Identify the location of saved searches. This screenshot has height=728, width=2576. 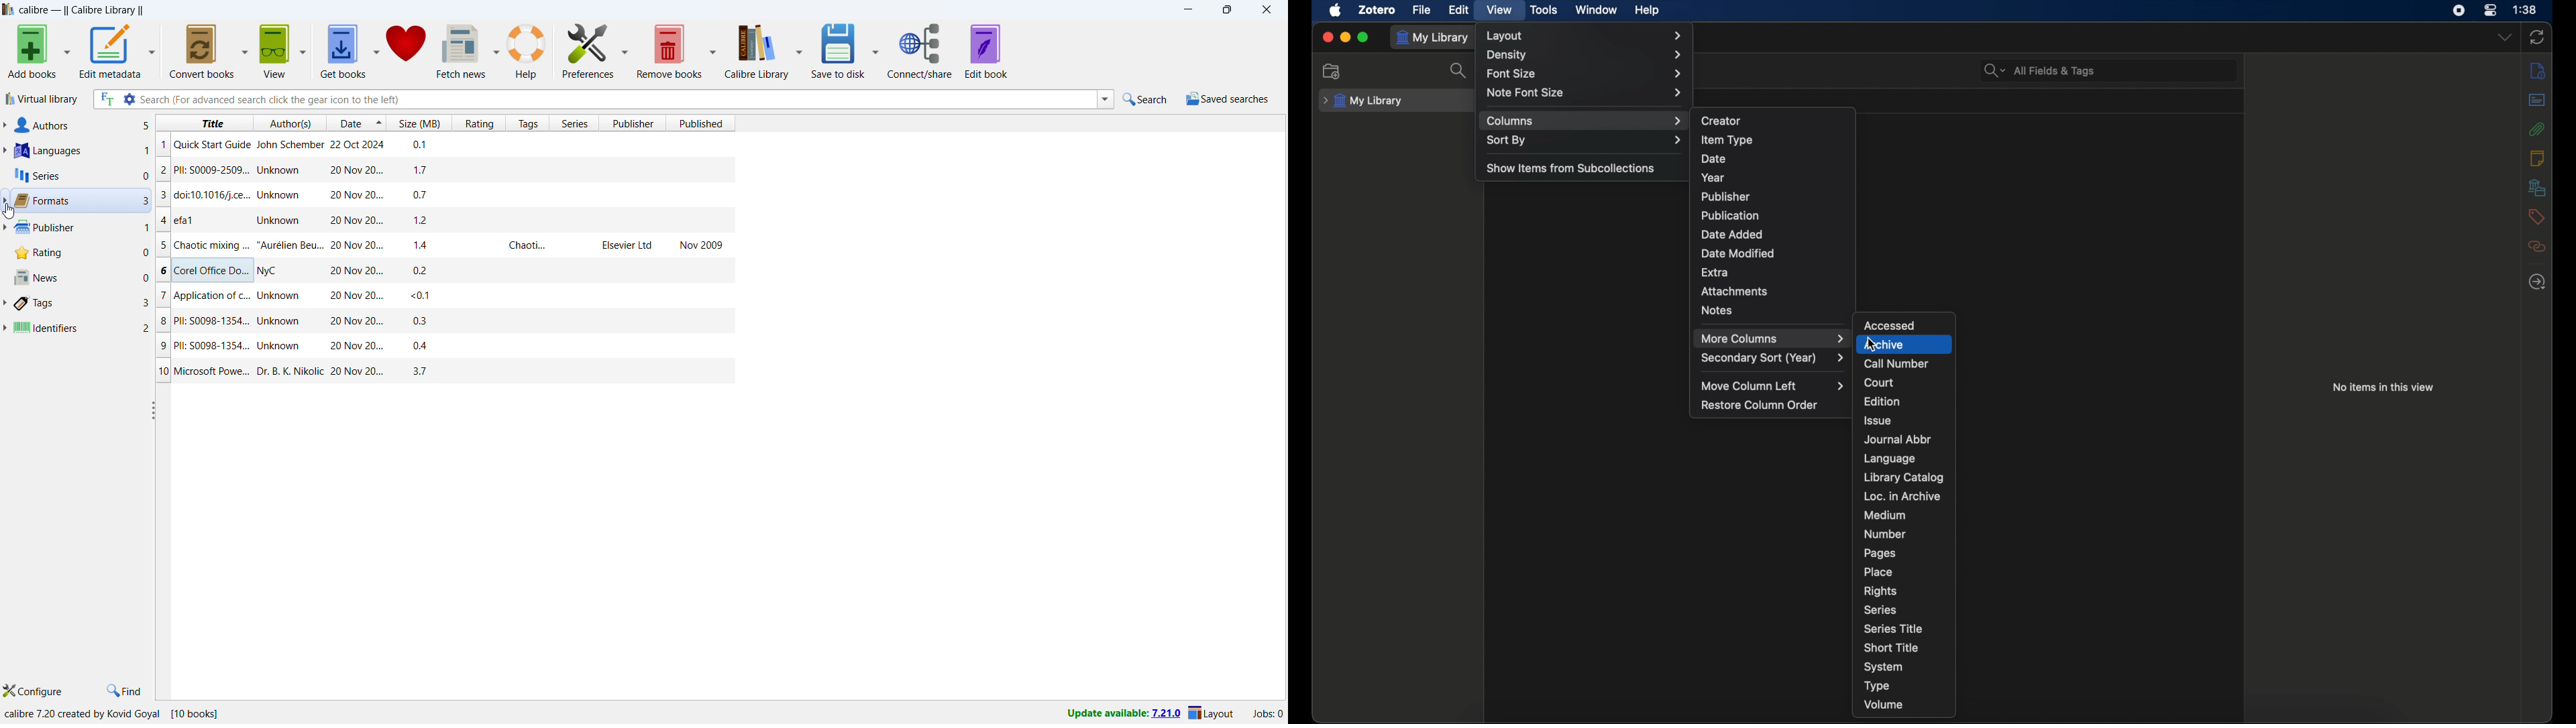
(1230, 99).